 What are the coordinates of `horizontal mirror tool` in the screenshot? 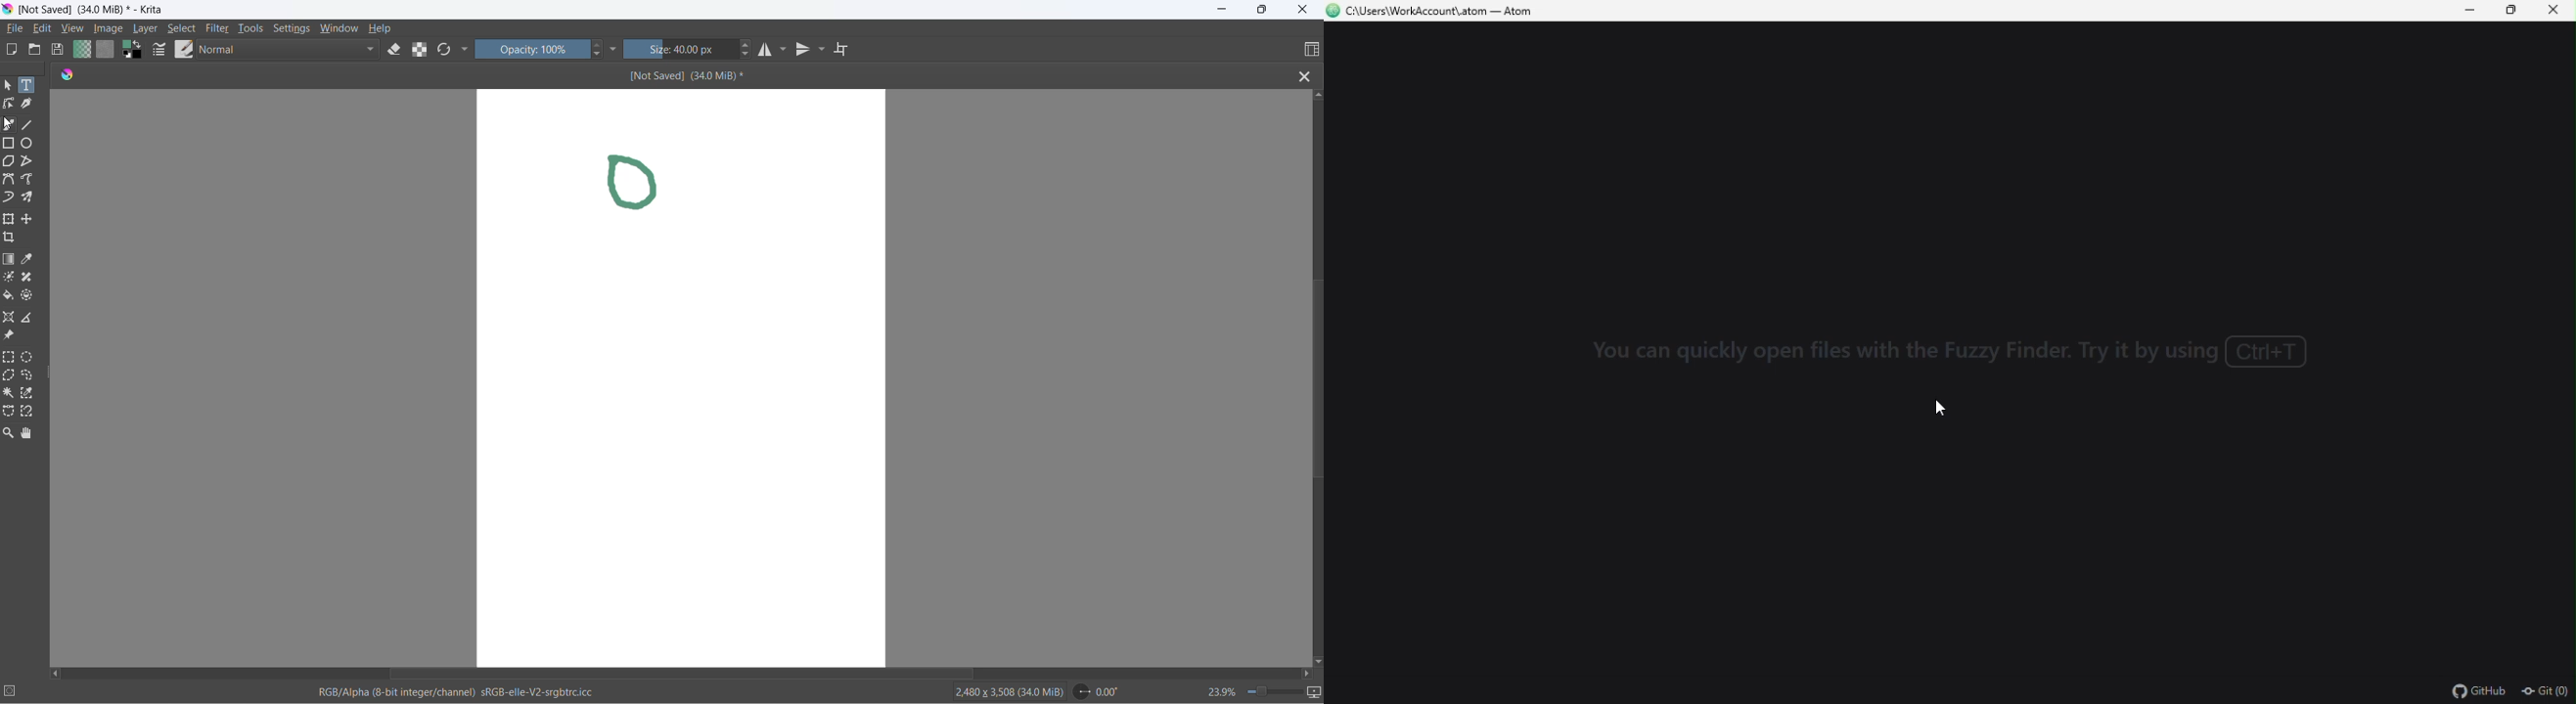 It's located at (767, 50).